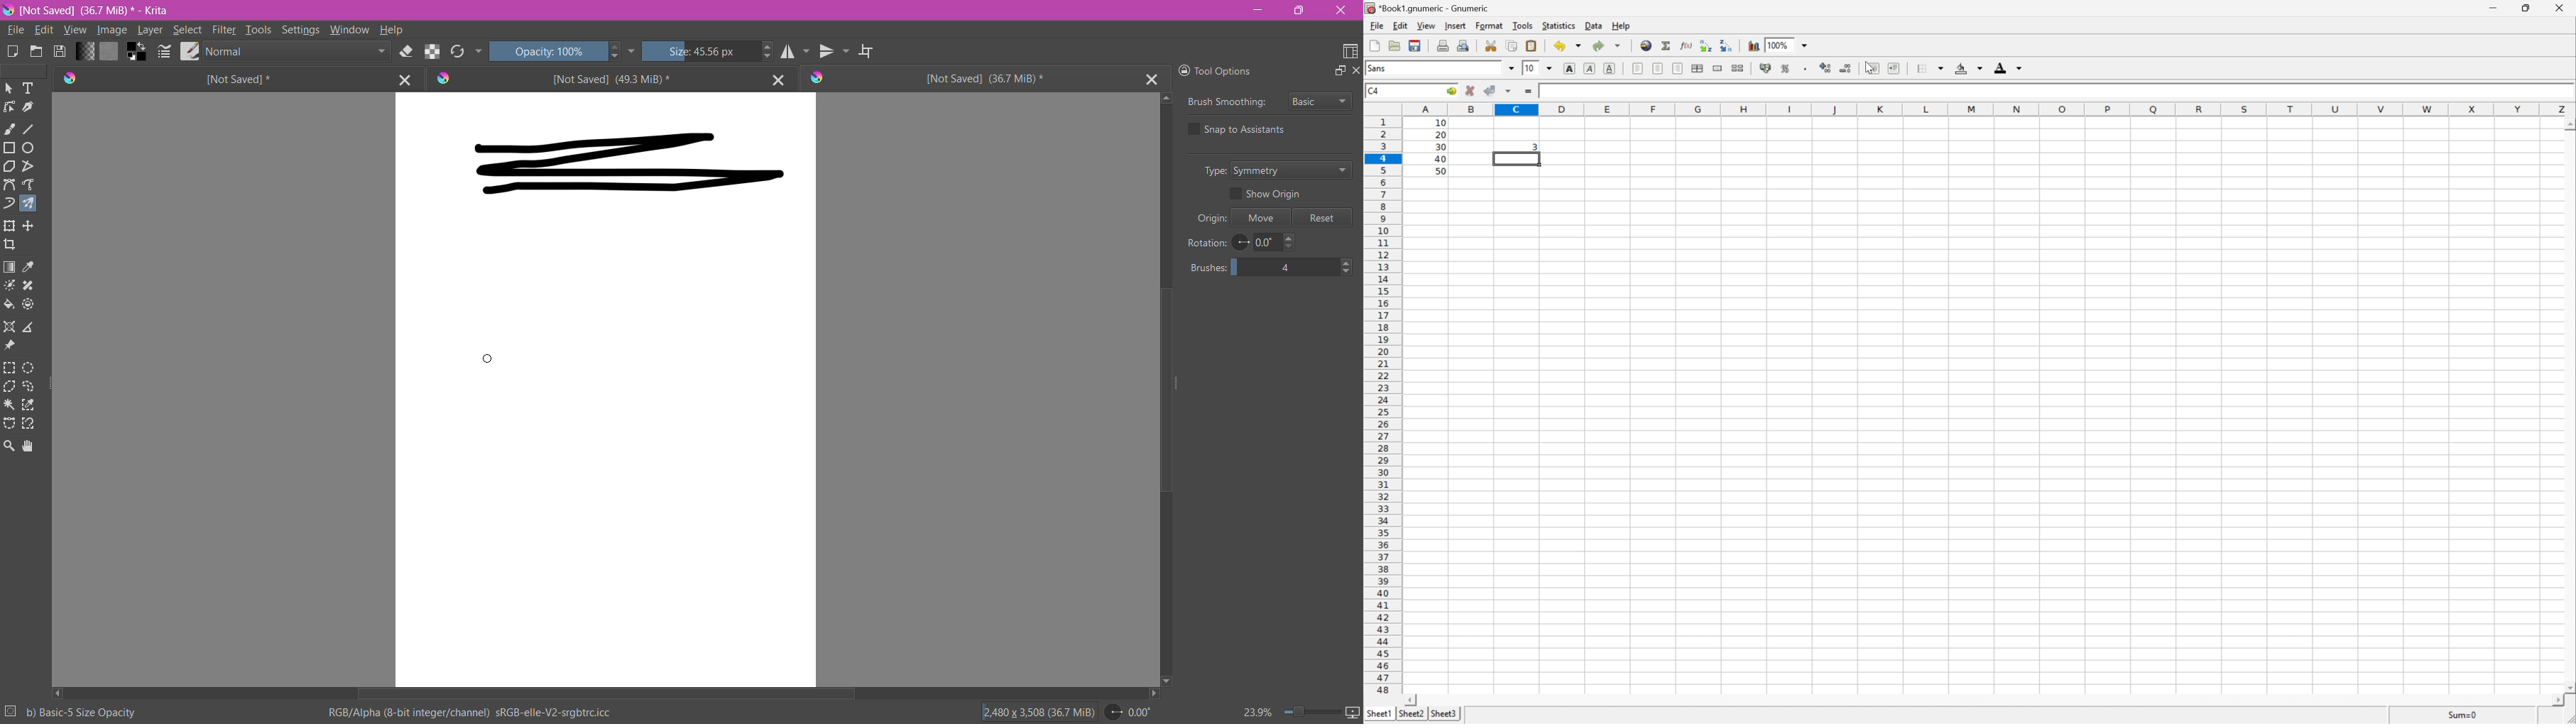 The width and height of the screenshot is (2576, 728). What do you see at coordinates (295, 51) in the screenshot?
I see `Blending Mode` at bounding box center [295, 51].